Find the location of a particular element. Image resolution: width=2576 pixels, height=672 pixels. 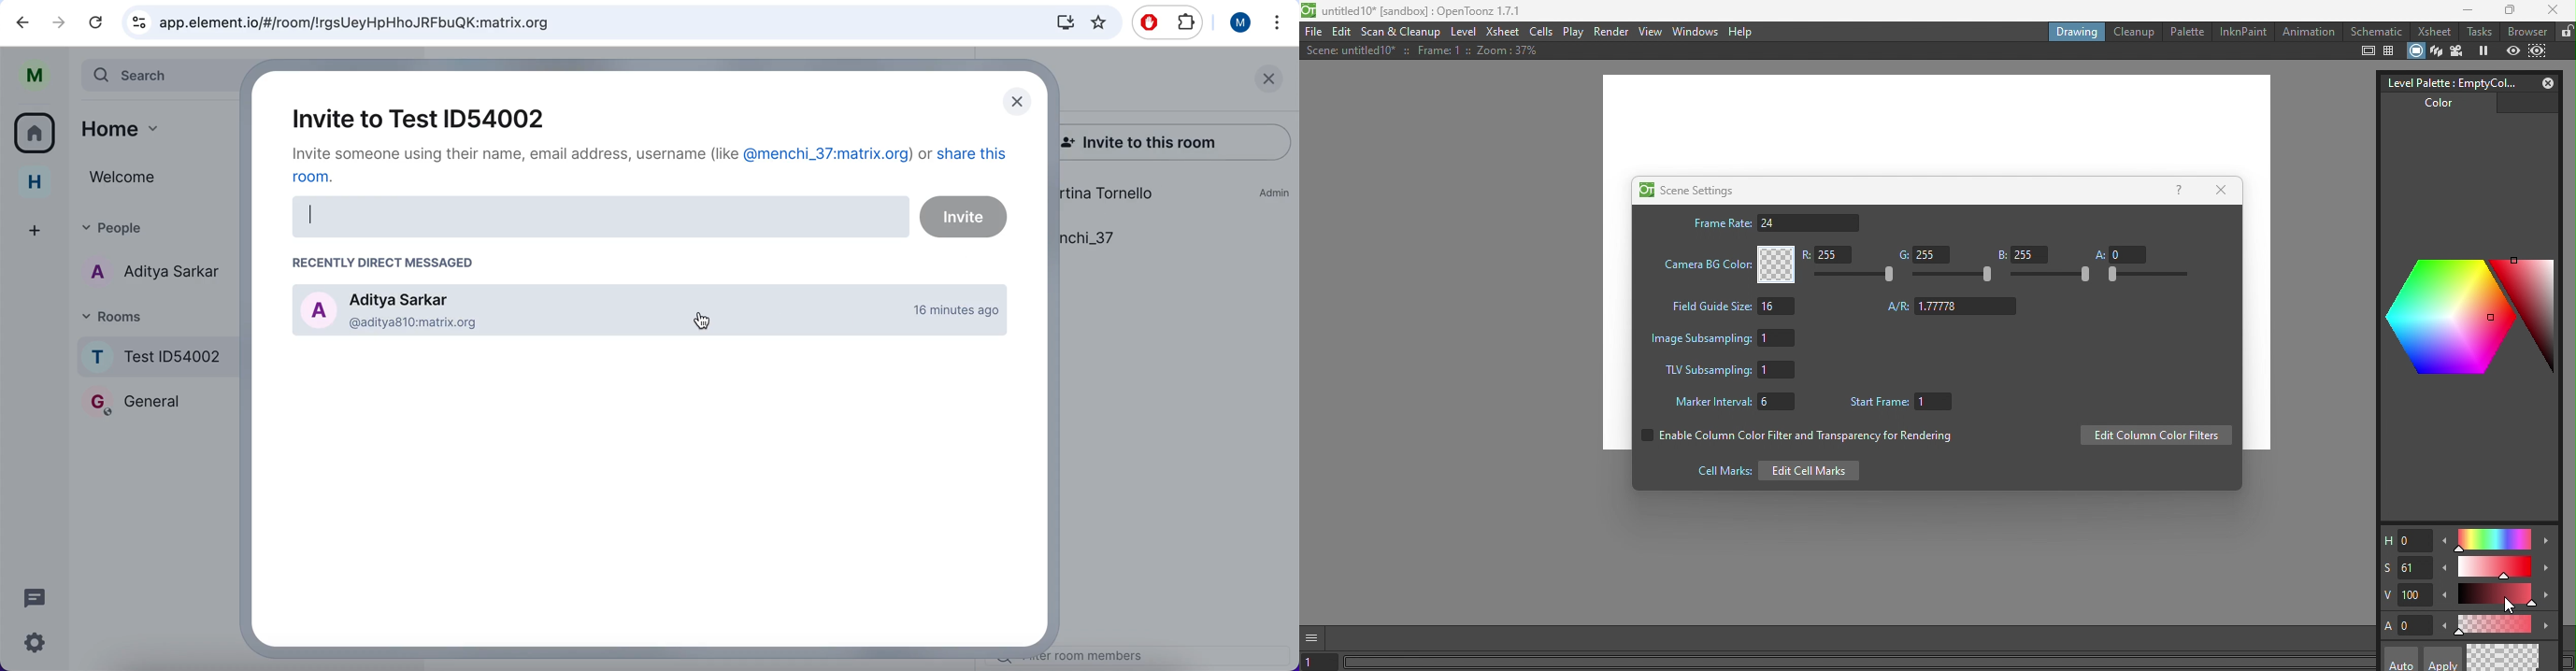

Color palettes is located at coordinates (2465, 314).